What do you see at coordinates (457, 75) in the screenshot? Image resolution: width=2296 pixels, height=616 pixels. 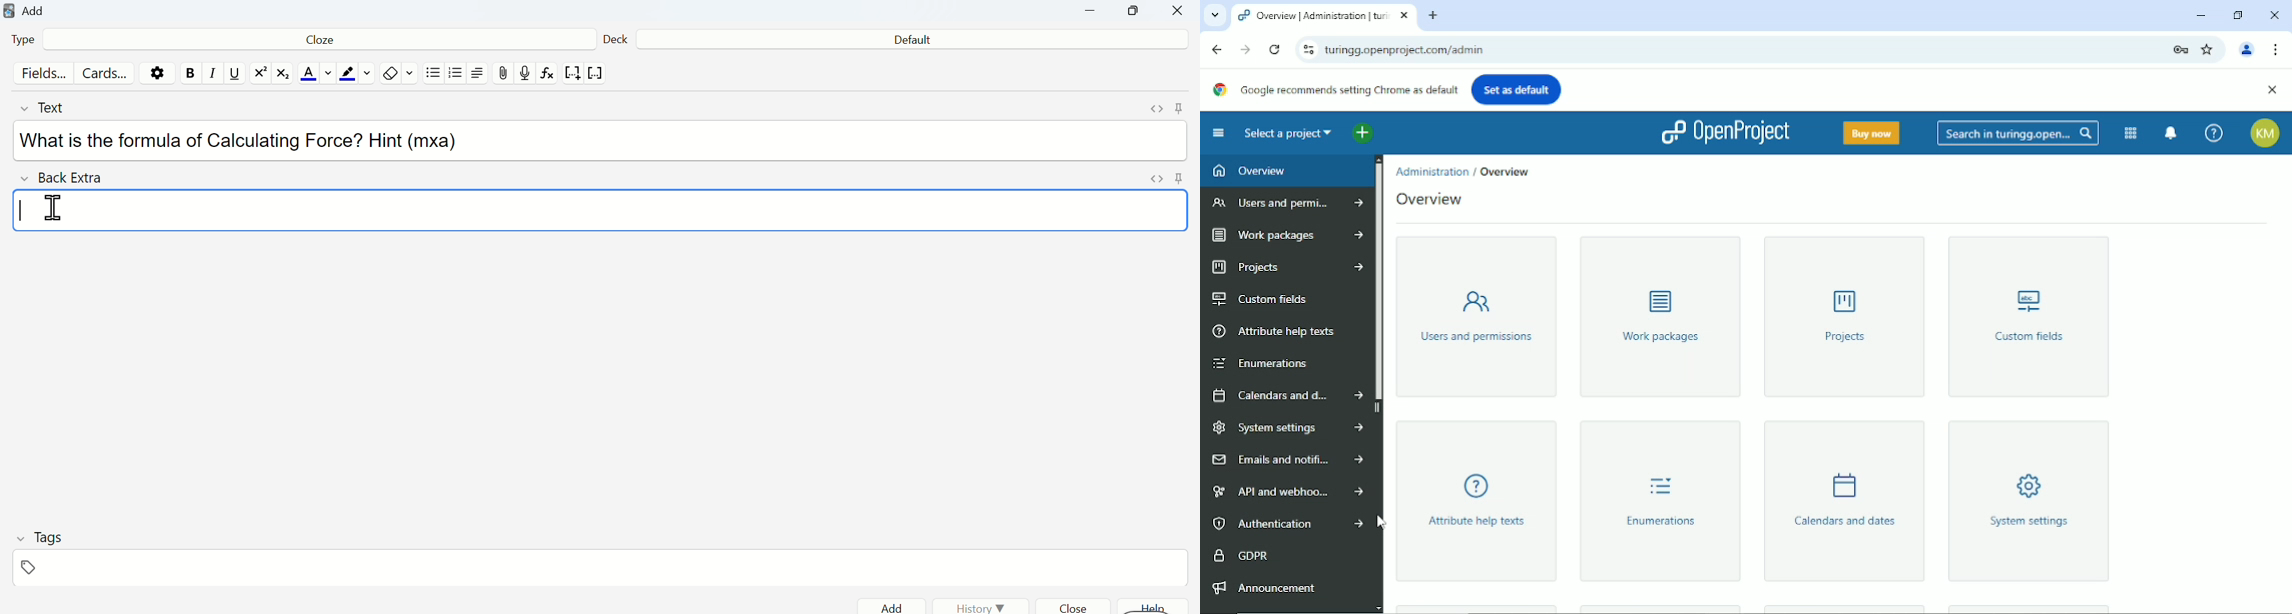 I see `Numbered list` at bounding box center [457, 75].